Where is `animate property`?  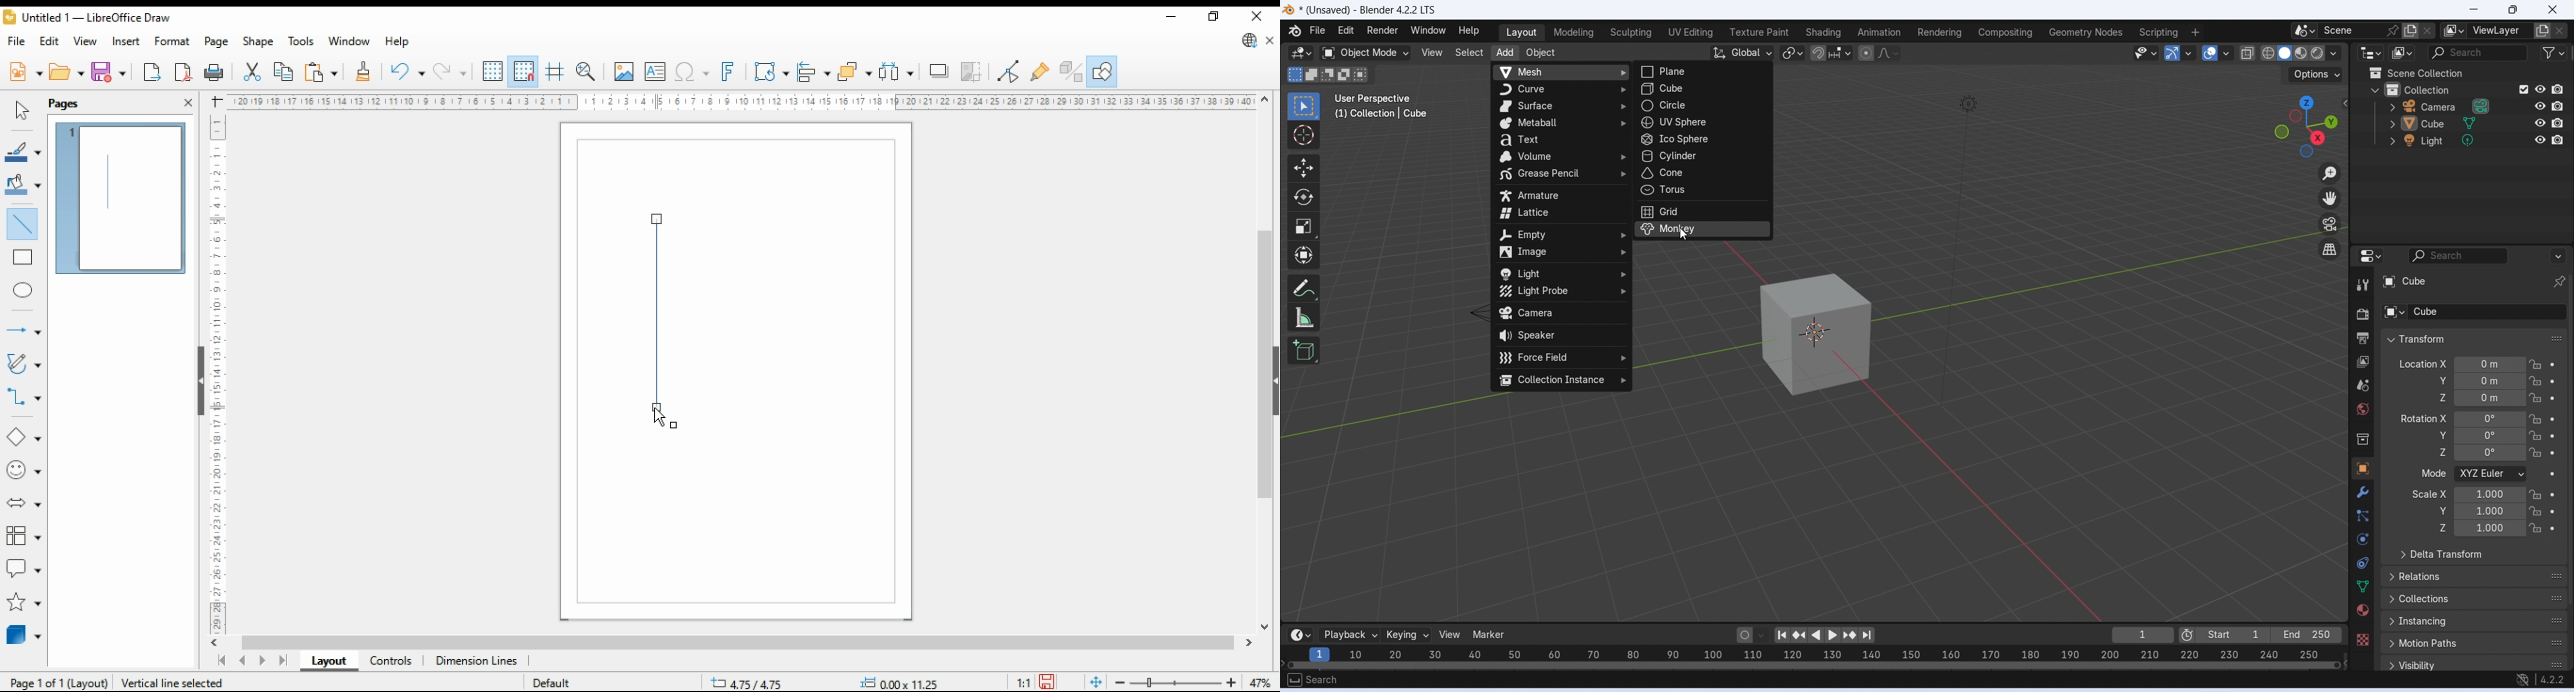 animate property is located at coordinates (2555, 381).